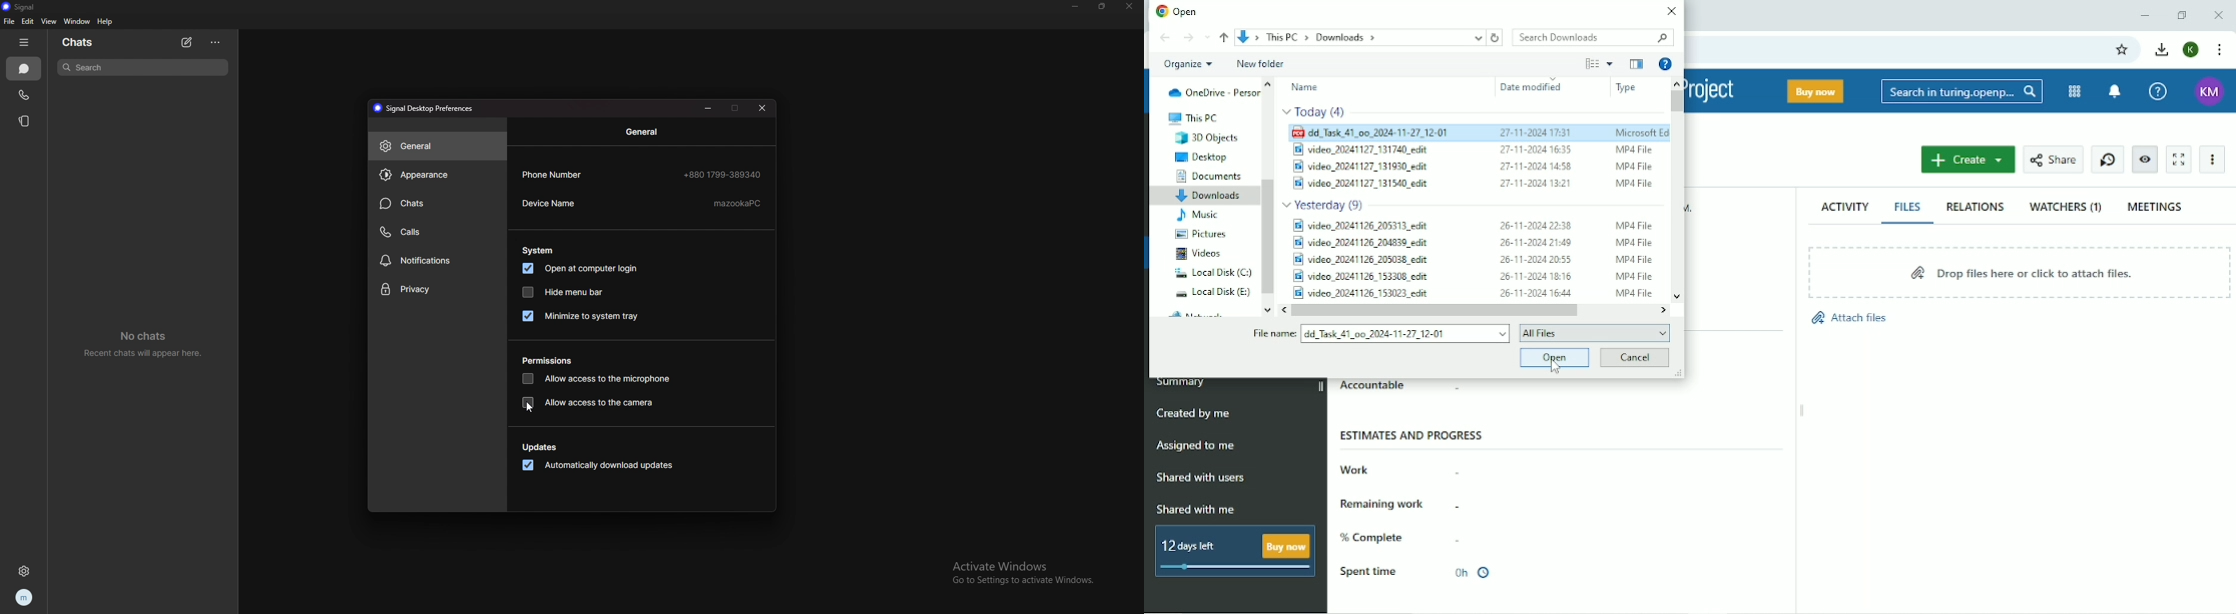  Describe the element at coordinates (599, 378) in the screenshot. I see `allow acces to microphone` at that location.